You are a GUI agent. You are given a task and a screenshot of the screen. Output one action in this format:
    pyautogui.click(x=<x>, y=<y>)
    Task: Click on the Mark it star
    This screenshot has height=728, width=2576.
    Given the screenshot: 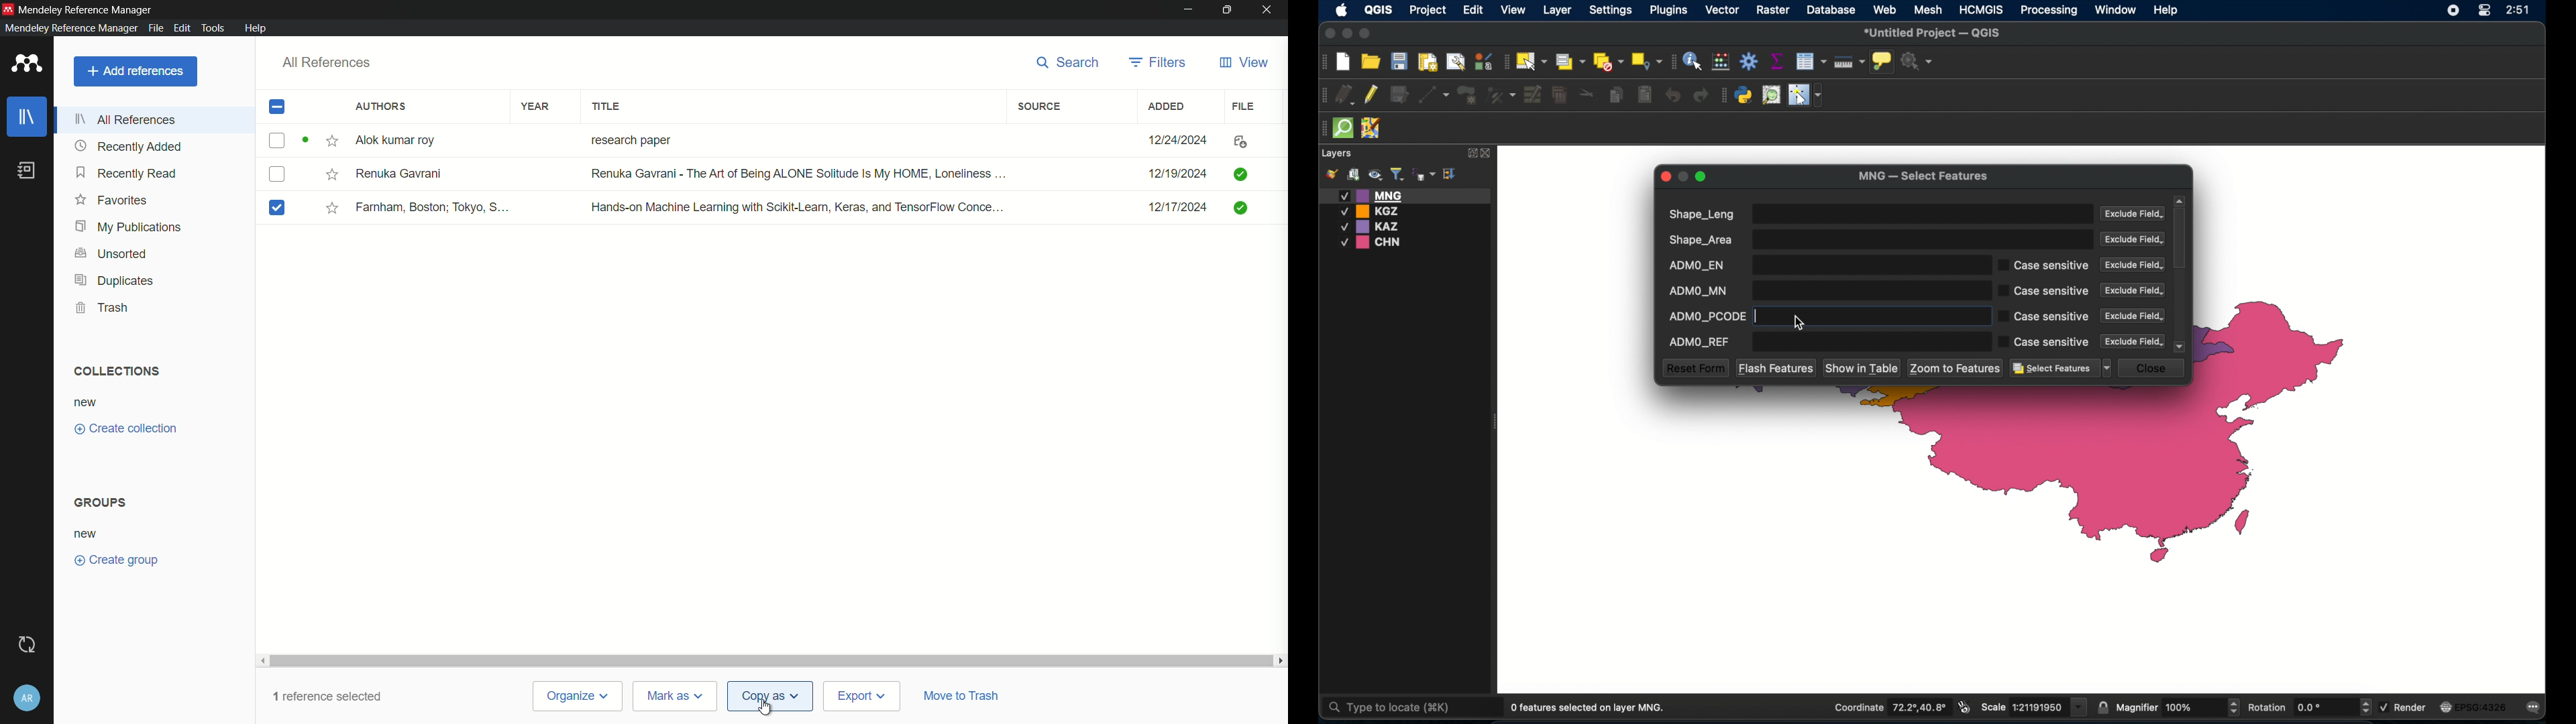 What is the action you would take?
    pyautogui.click(x=333, y=139)
    